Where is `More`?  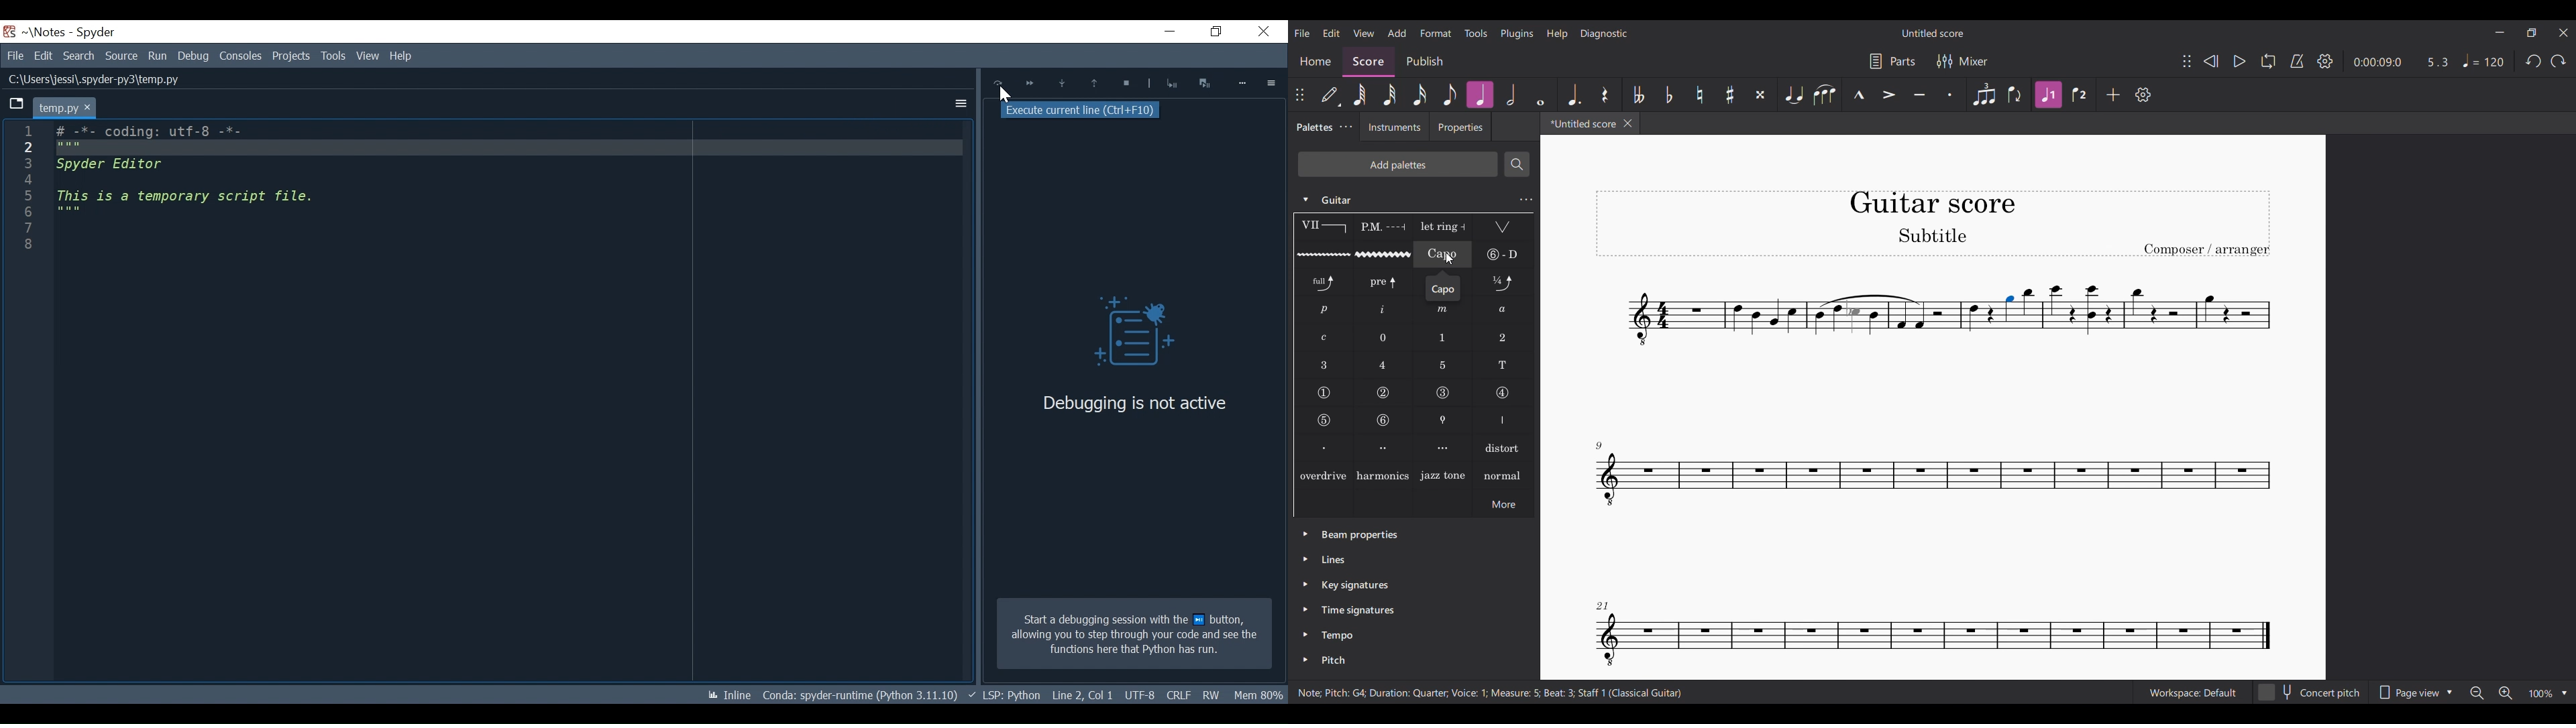 More is located at coordinates (1243, 83).